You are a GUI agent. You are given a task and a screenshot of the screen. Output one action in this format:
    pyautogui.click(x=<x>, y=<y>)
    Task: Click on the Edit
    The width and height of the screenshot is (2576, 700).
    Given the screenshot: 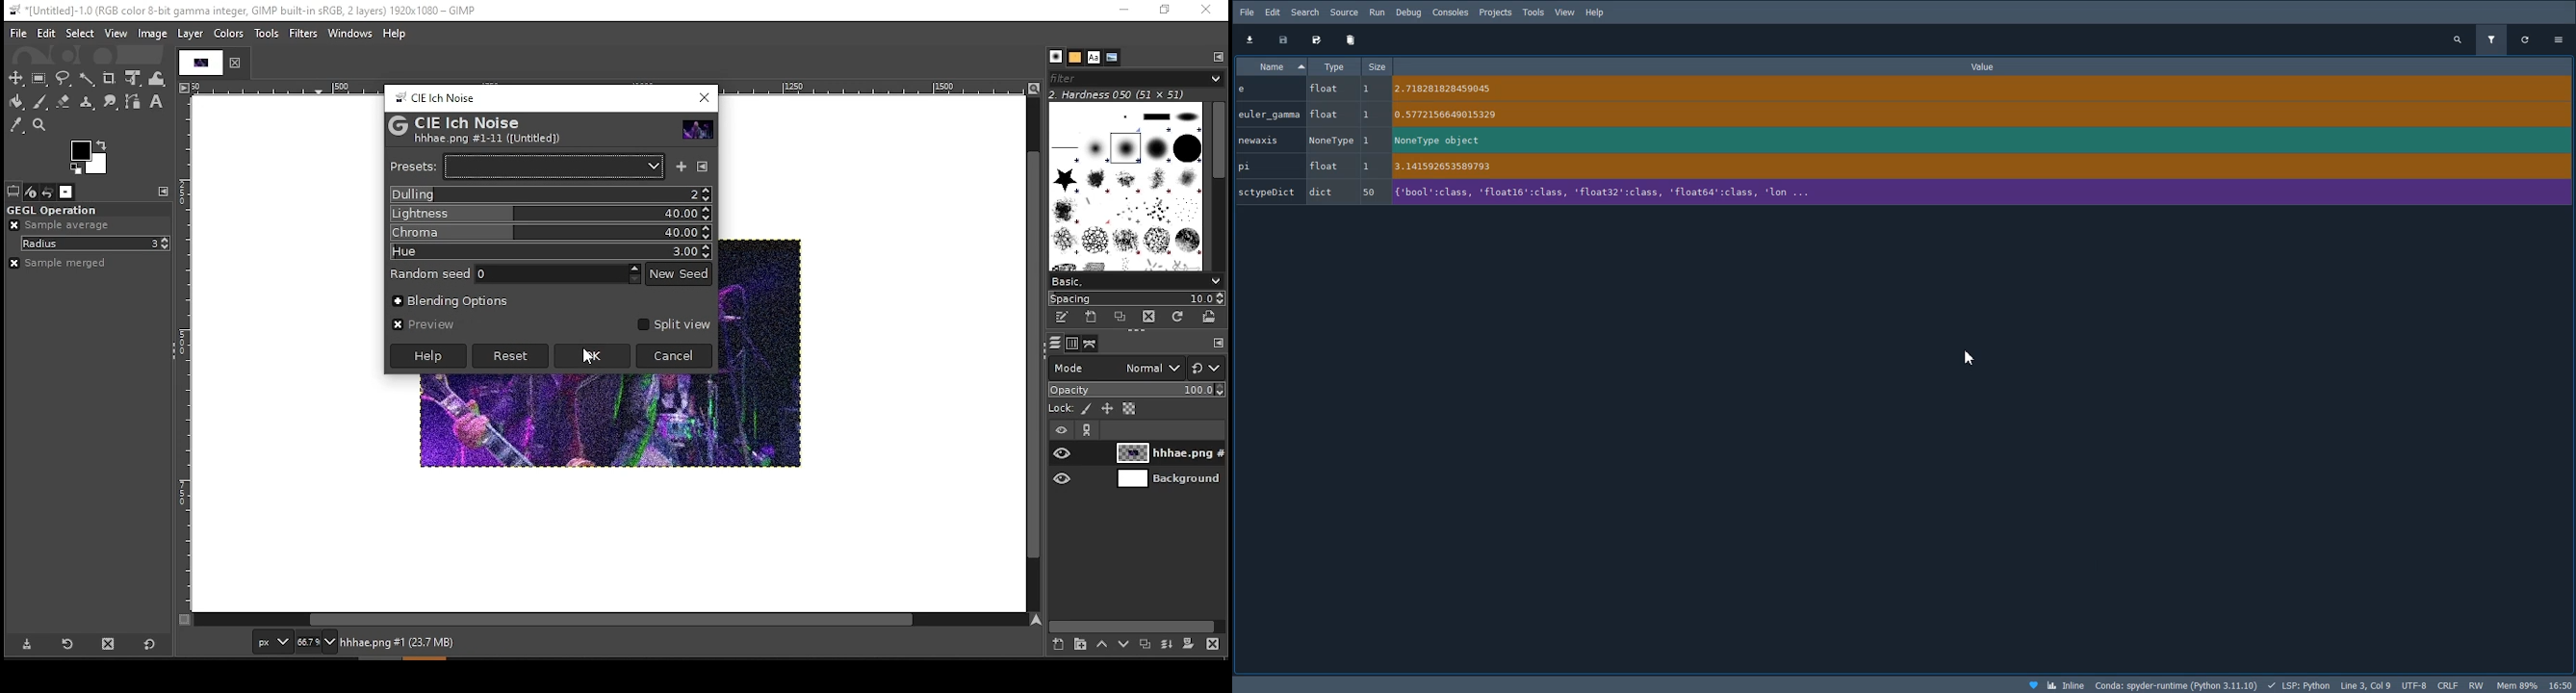 What is the action you would take?
    pyautogui.click(x=1273, y=11)
    